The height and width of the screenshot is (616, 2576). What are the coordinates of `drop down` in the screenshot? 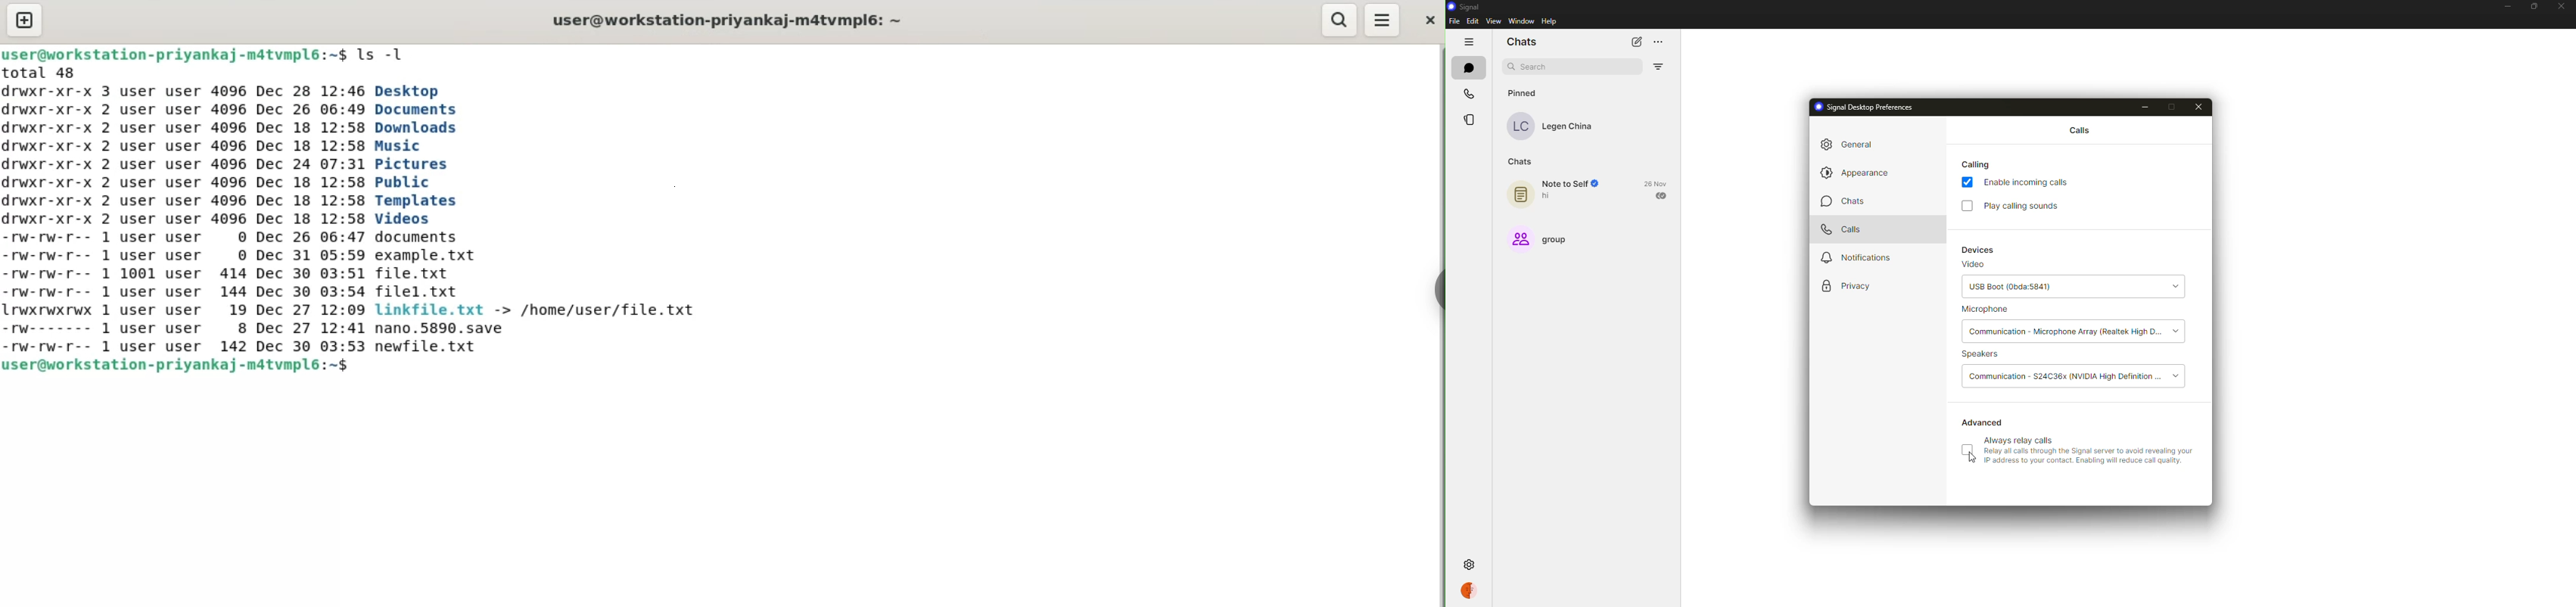 It's located at (2181, 331).